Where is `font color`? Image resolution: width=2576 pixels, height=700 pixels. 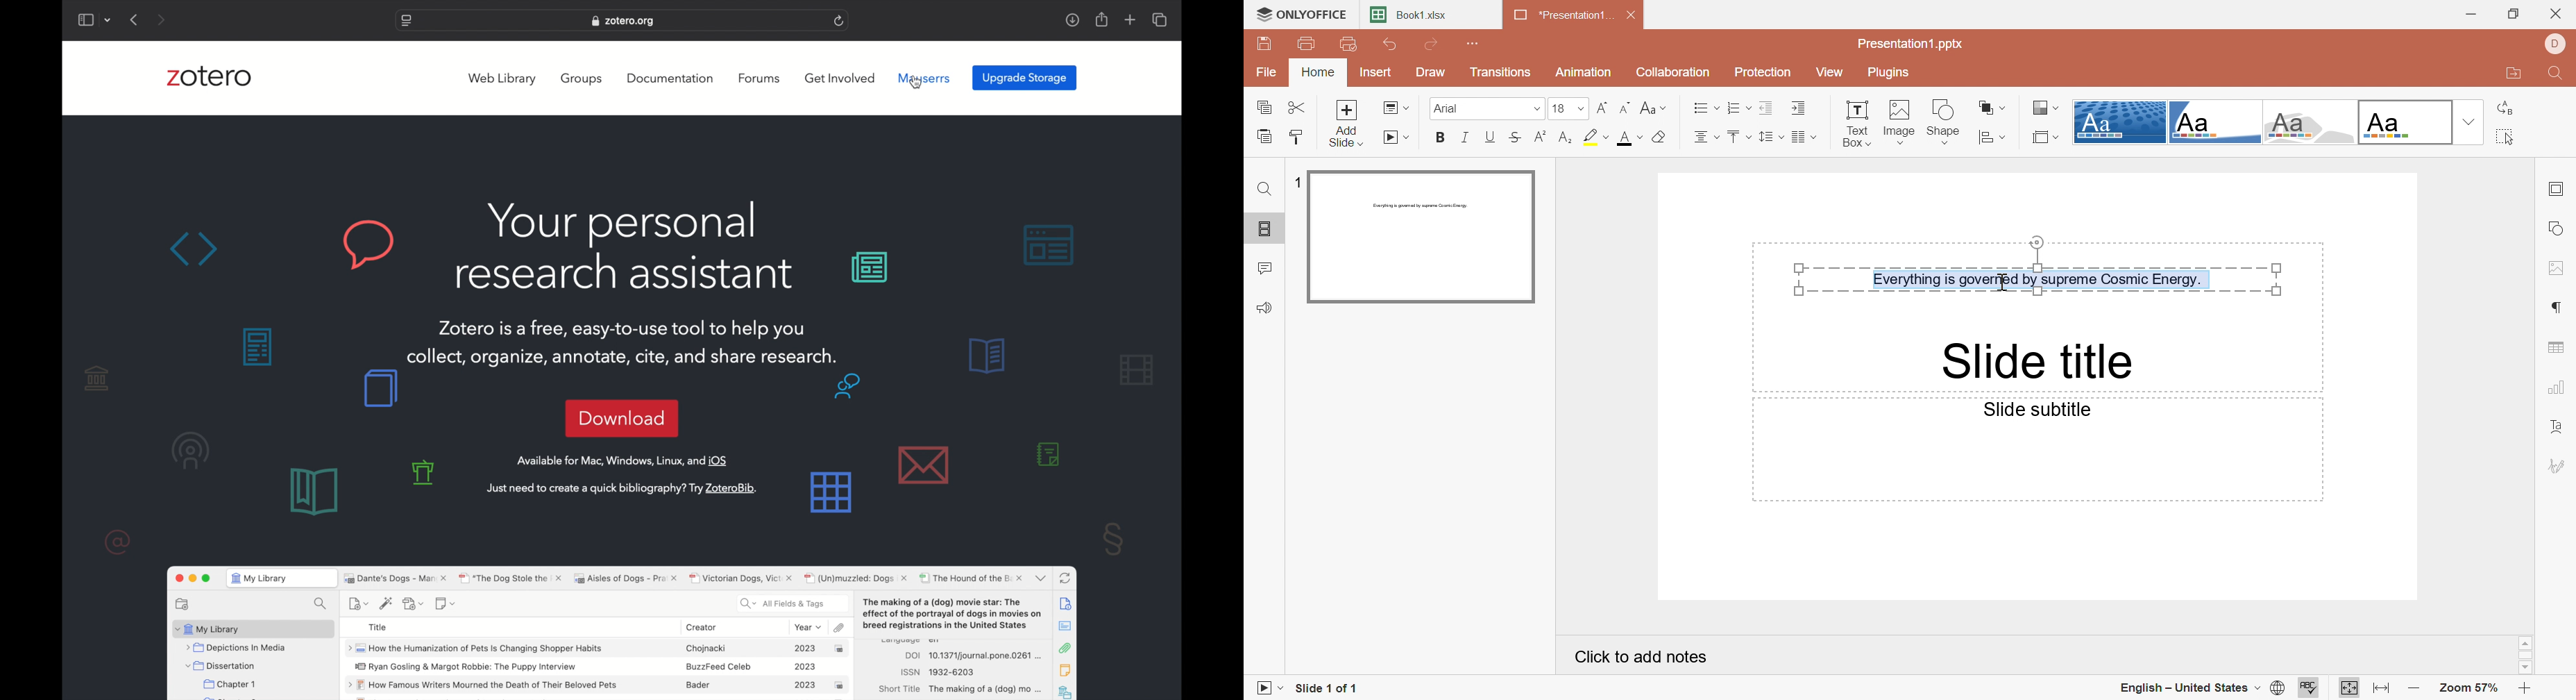
font color is located at coordinates (1630, 138).